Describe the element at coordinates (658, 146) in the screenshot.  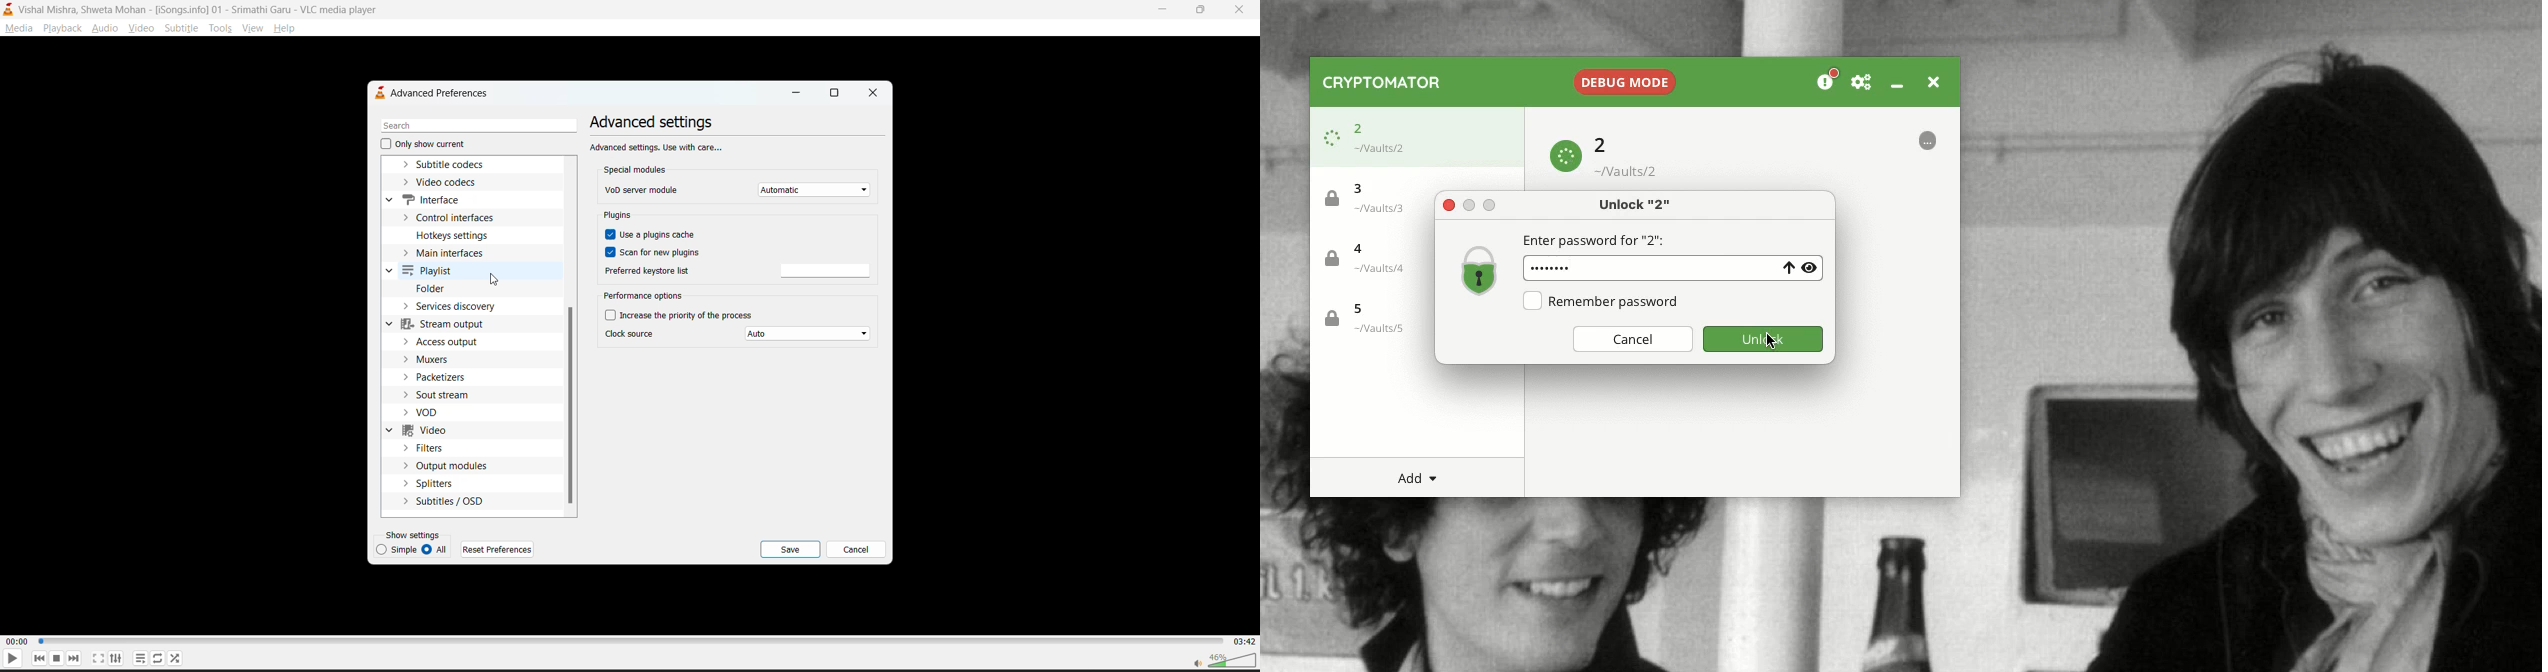
I see `Advanced settings, Use with care` at that location.